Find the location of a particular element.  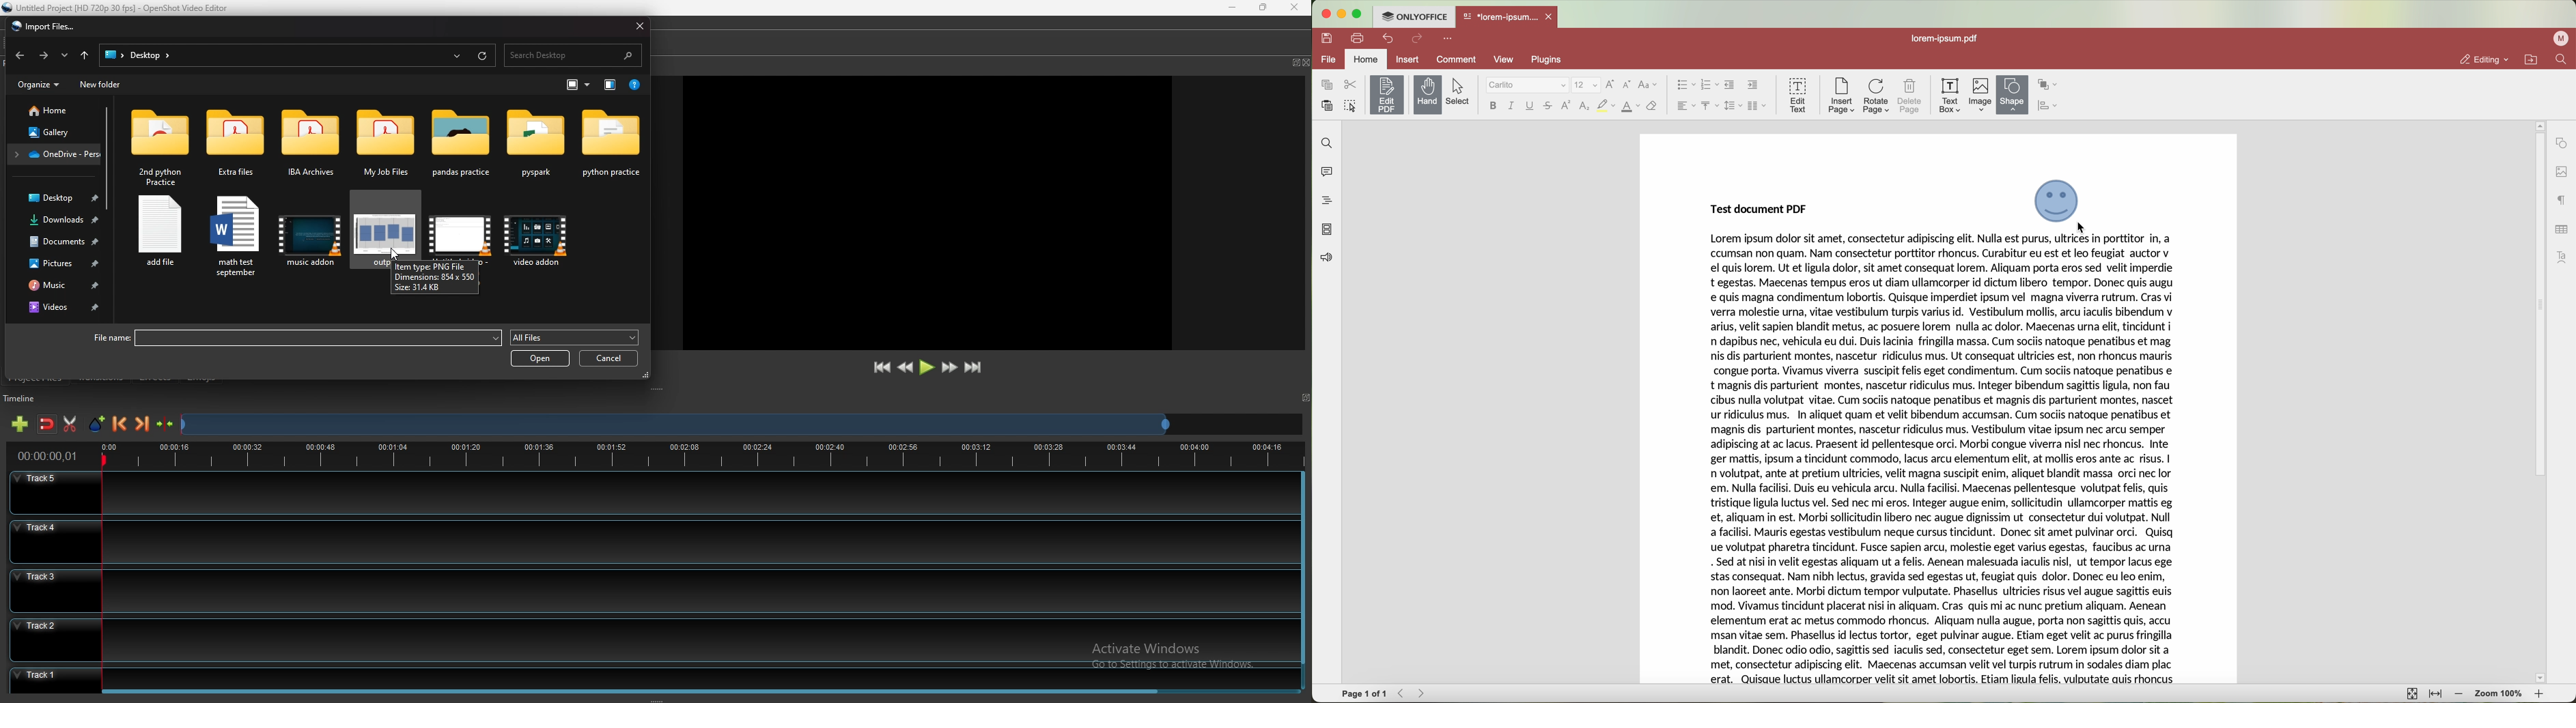

add marker is located at coordinates (98, 424).